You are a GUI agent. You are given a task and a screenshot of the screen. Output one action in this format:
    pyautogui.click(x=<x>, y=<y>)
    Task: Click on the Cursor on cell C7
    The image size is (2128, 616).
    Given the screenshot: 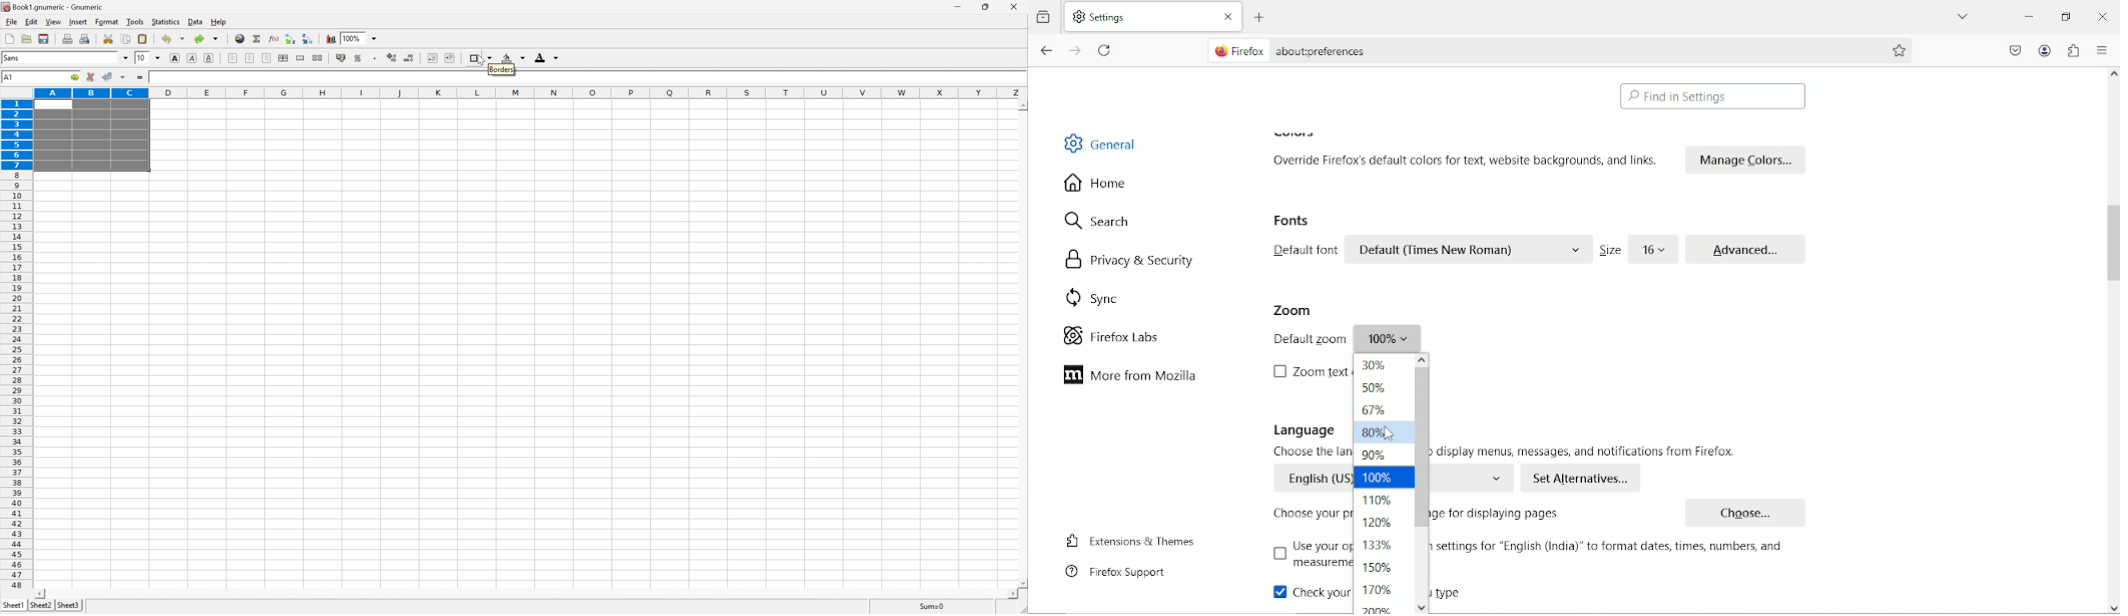 What is the action you would take?
    pyautogui.click(x=128, y=166)
    